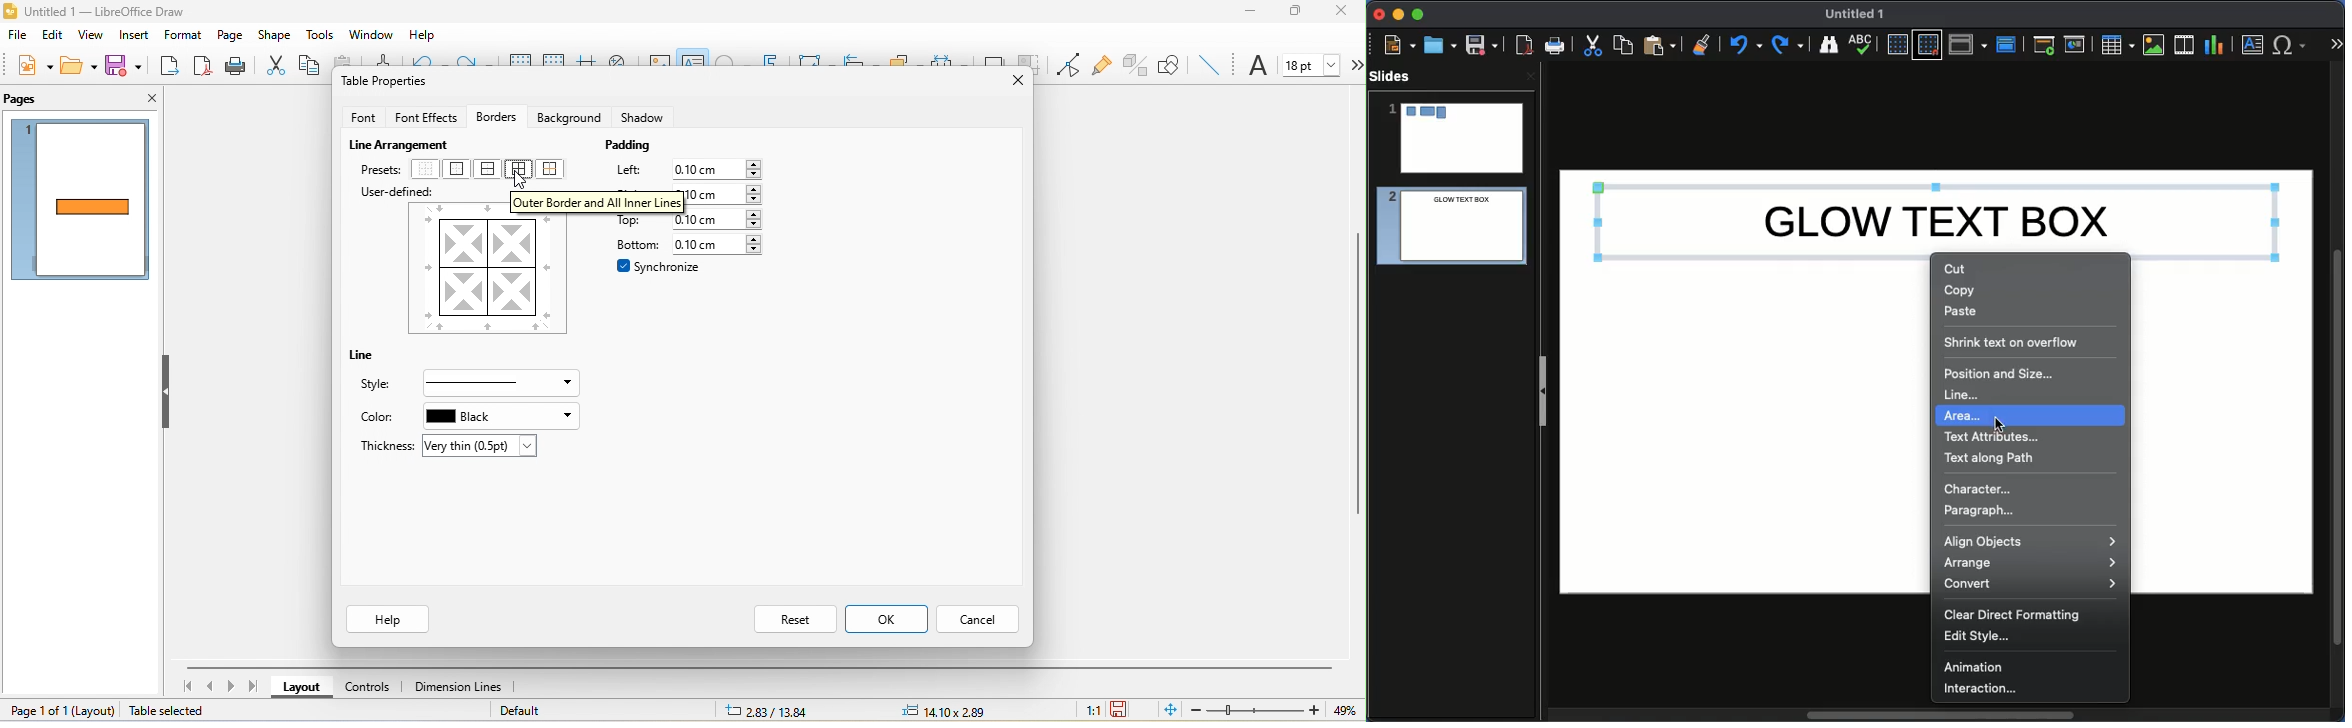 Image resolution: width=2352 pixels, height=728 pixels. Describe the element at coordinates (92, 712) in the screenshot. I see `layout` at that location.